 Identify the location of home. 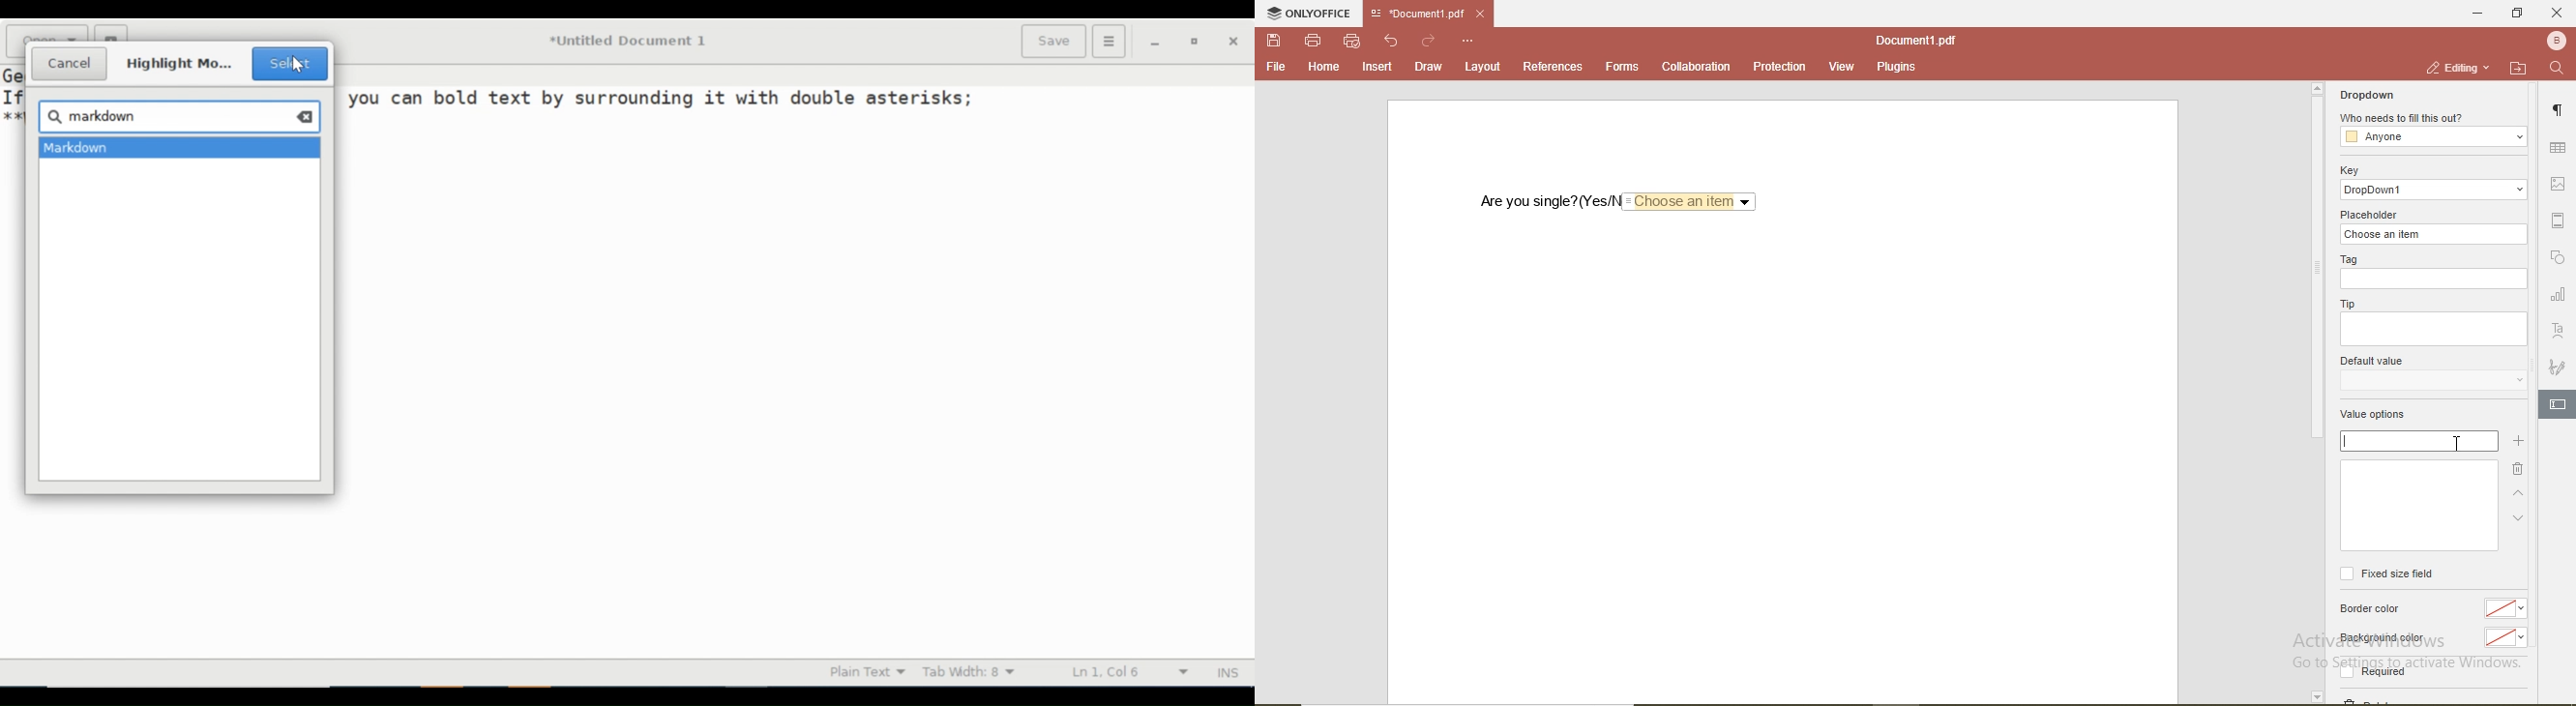
(1325, 68).